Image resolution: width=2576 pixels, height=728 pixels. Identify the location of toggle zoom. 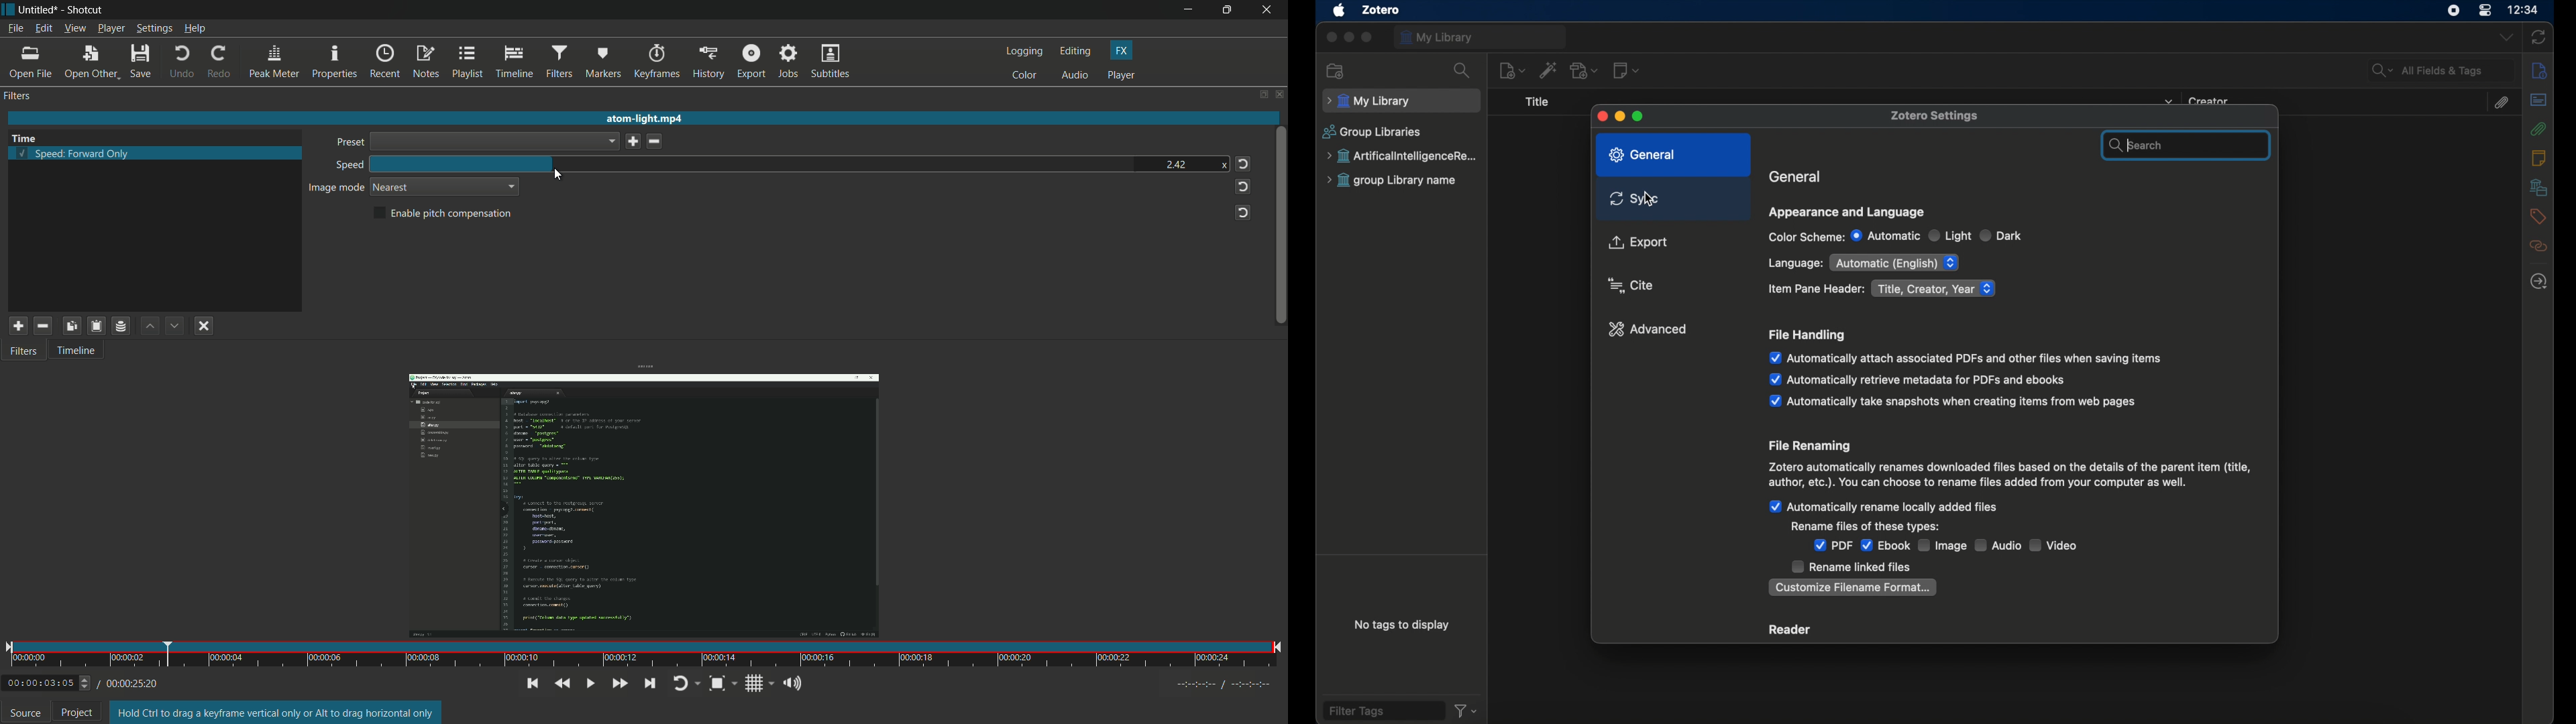
(720, 683).